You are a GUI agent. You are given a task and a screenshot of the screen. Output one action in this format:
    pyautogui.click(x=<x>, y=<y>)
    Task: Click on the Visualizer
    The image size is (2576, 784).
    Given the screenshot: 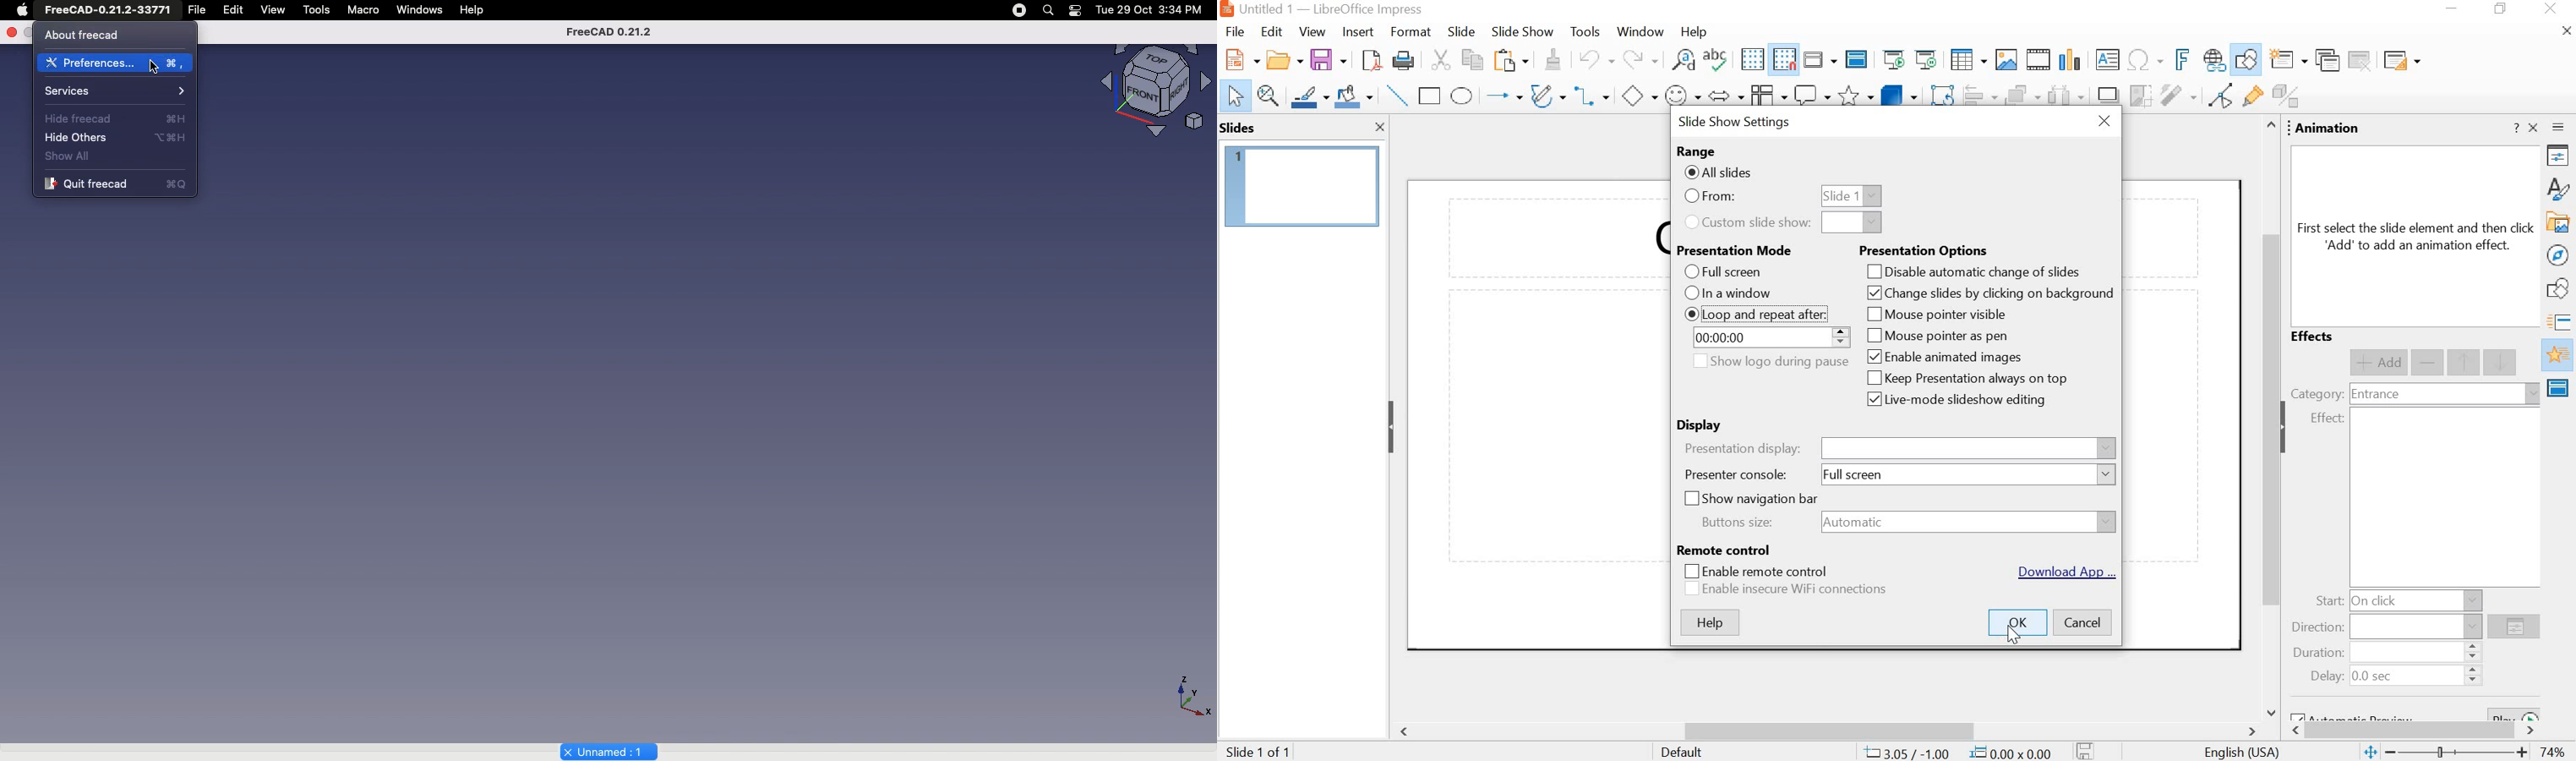 What is the action you would take?
    pyautogui.click(x=1149, y=92)
    